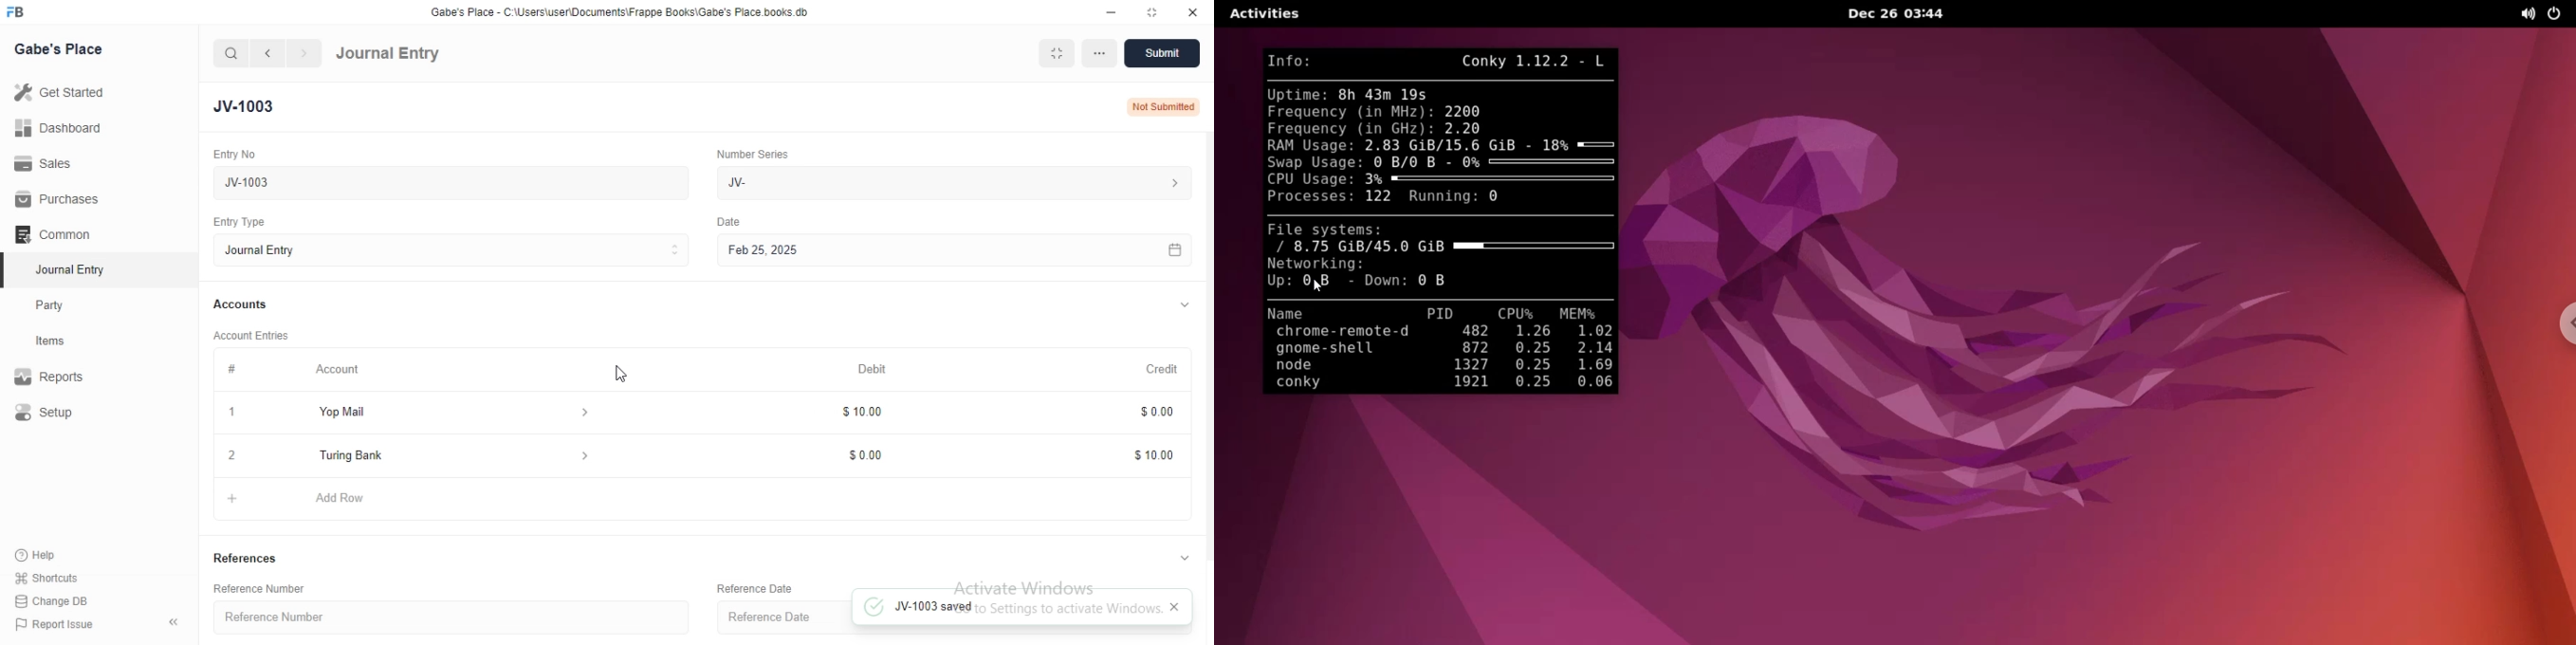 The image size is (2576, 672). What do you see at coordinates (58, 131) in the screenshot?
I see `Dashboard` at bounding box center [58, 131].